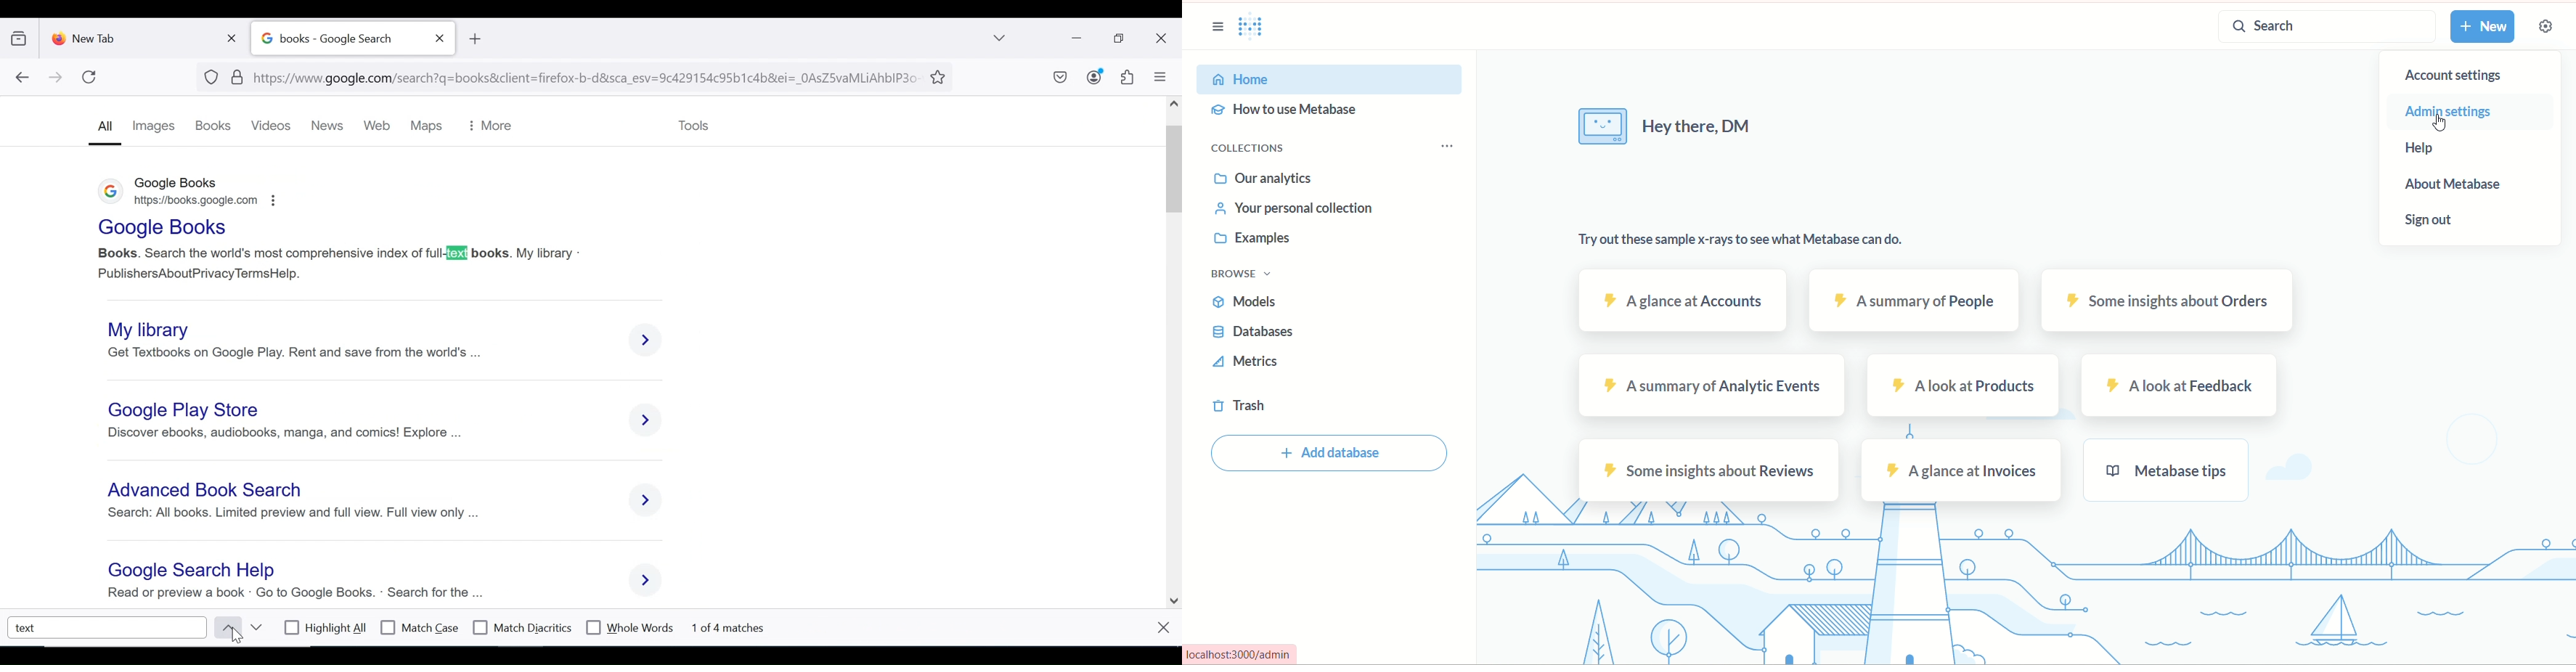  I want to click on open application menu, so click(1160, 77).